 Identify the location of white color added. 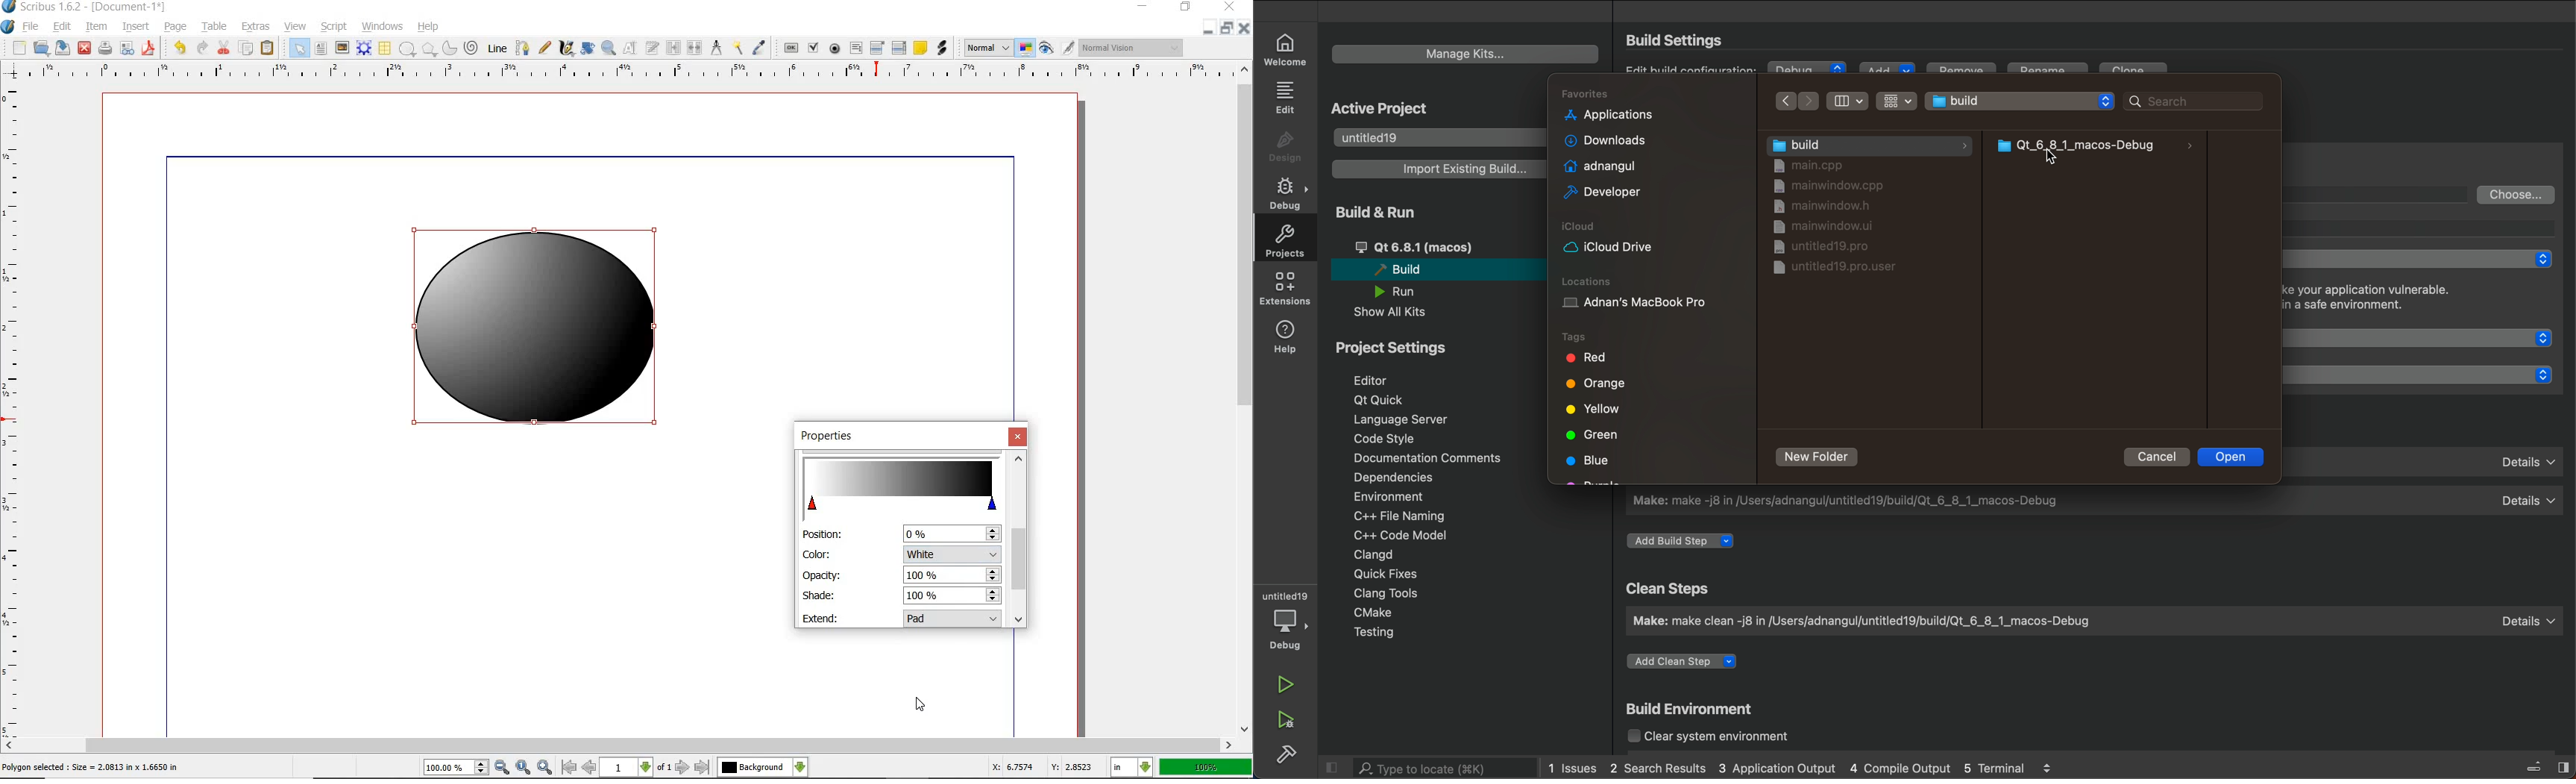
(544, 334).